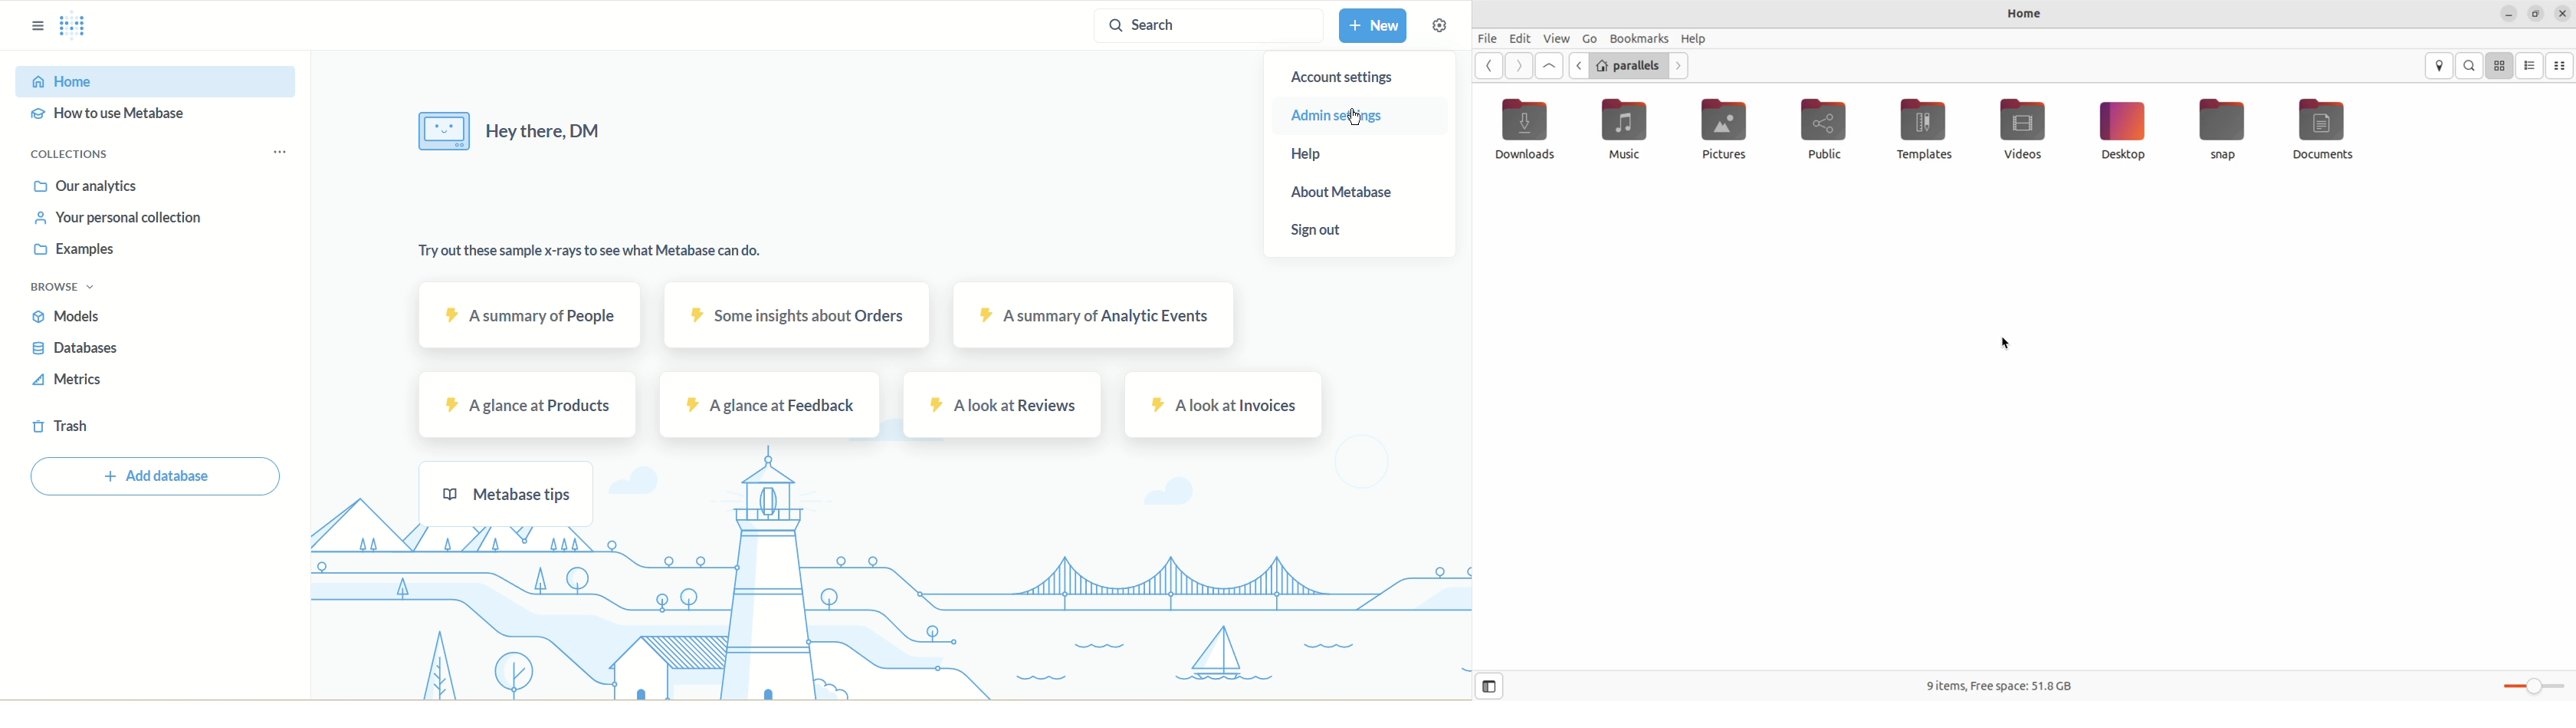  What do you see at coordinates (126, 81) in the screenshot?
I see `Home` at bounding box center [126, 81].